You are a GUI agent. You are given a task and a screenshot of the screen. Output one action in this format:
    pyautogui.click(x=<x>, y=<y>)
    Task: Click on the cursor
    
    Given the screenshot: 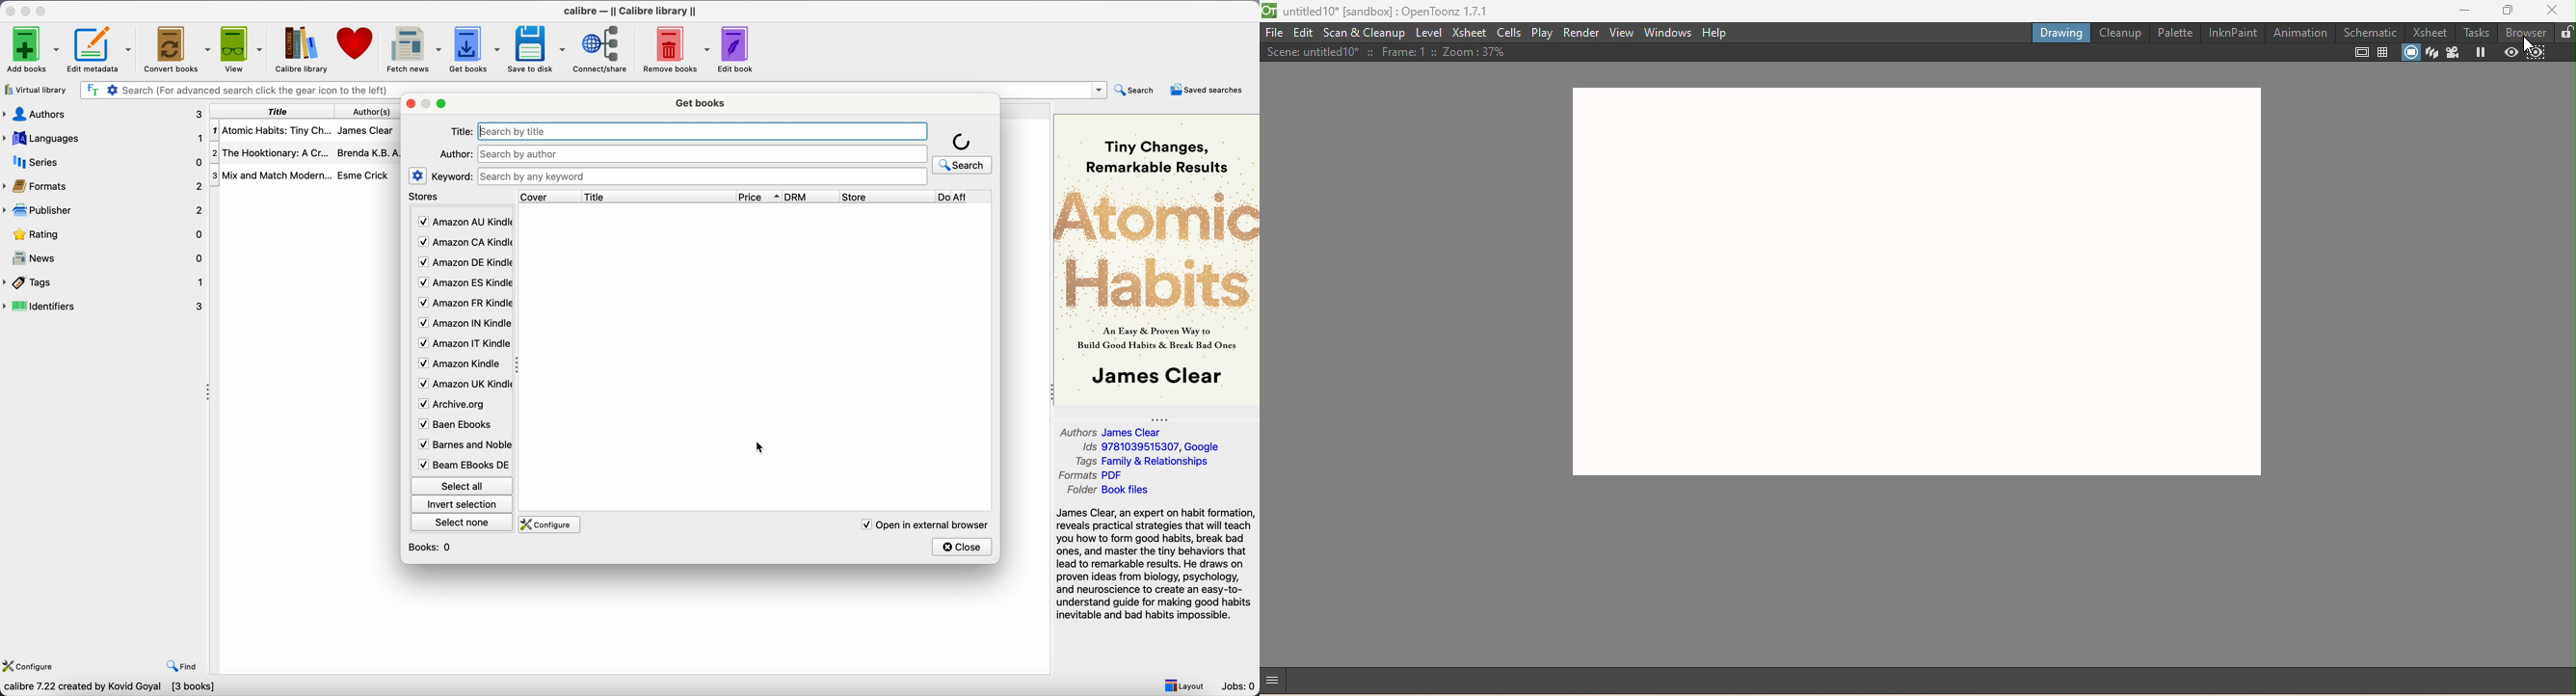 What is the action you would take?
    pyautogui.click(x=2529, y=46)
    